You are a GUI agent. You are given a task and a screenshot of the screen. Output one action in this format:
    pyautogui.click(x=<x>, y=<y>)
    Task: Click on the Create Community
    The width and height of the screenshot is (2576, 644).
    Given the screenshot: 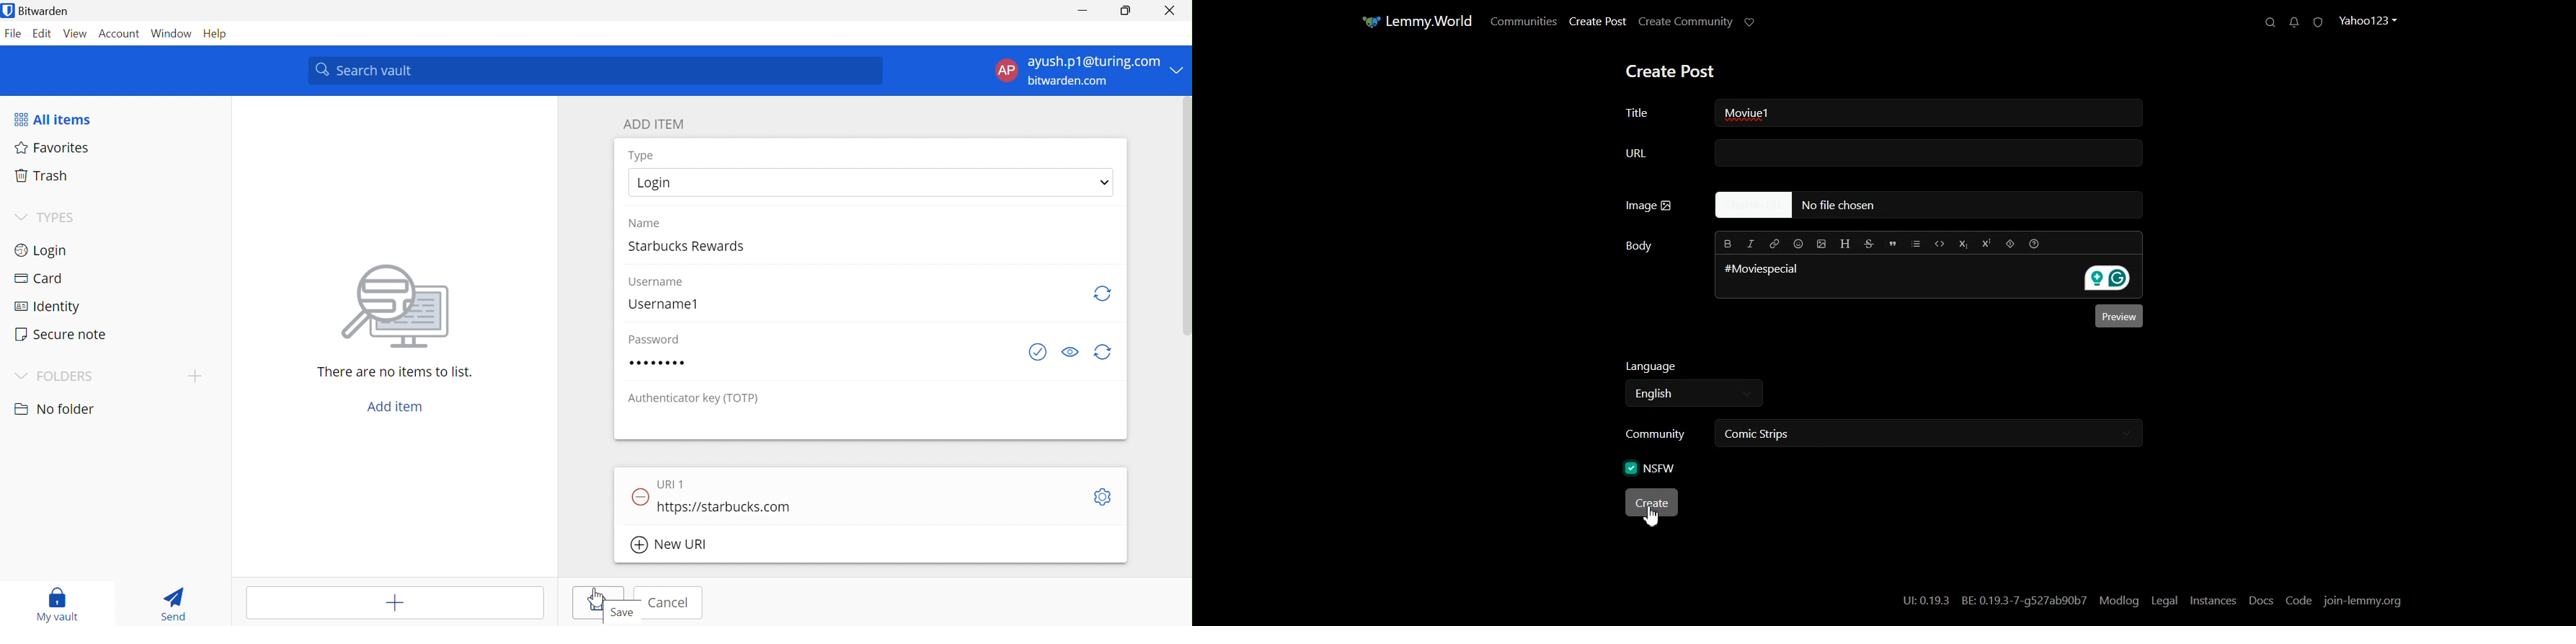 What is the action you would take?
    pyautogui.click(x=1686, y=22)
    